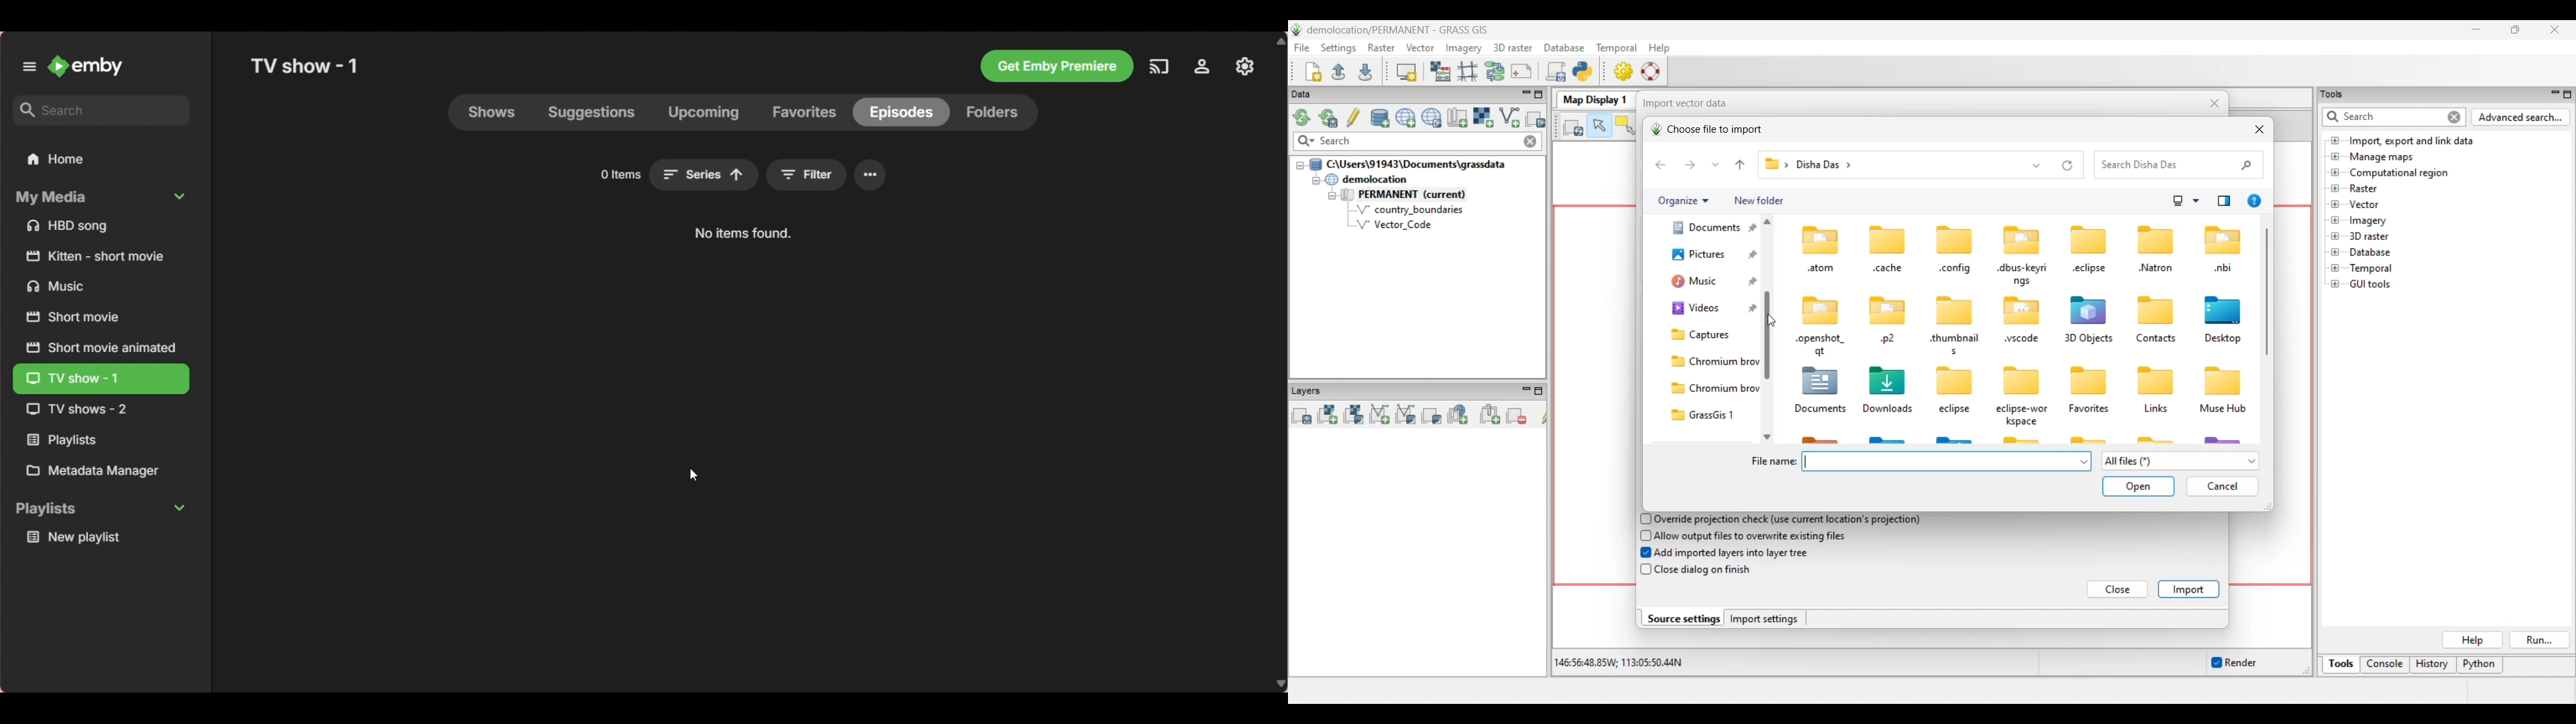 The image size is (2576, 728). I want to click on Collapse My media, so click(100, 198).